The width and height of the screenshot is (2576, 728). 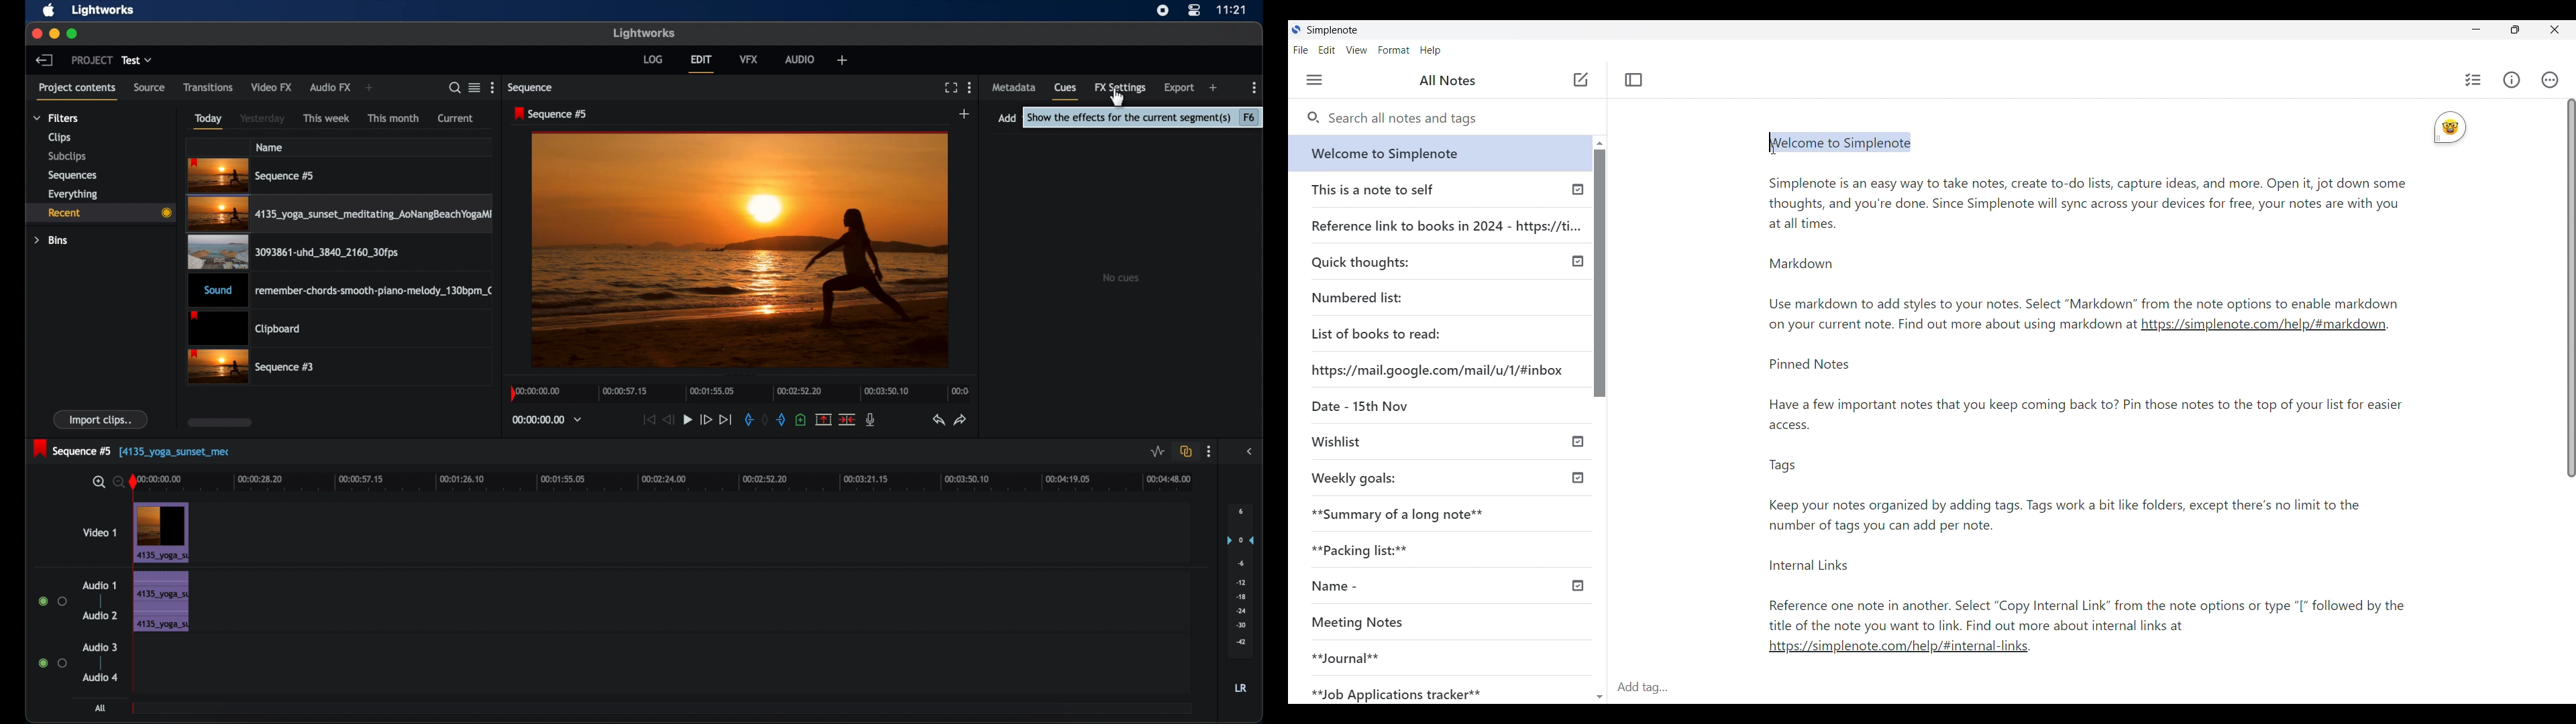 I want to click on maximize, so click(x=73, y=34).